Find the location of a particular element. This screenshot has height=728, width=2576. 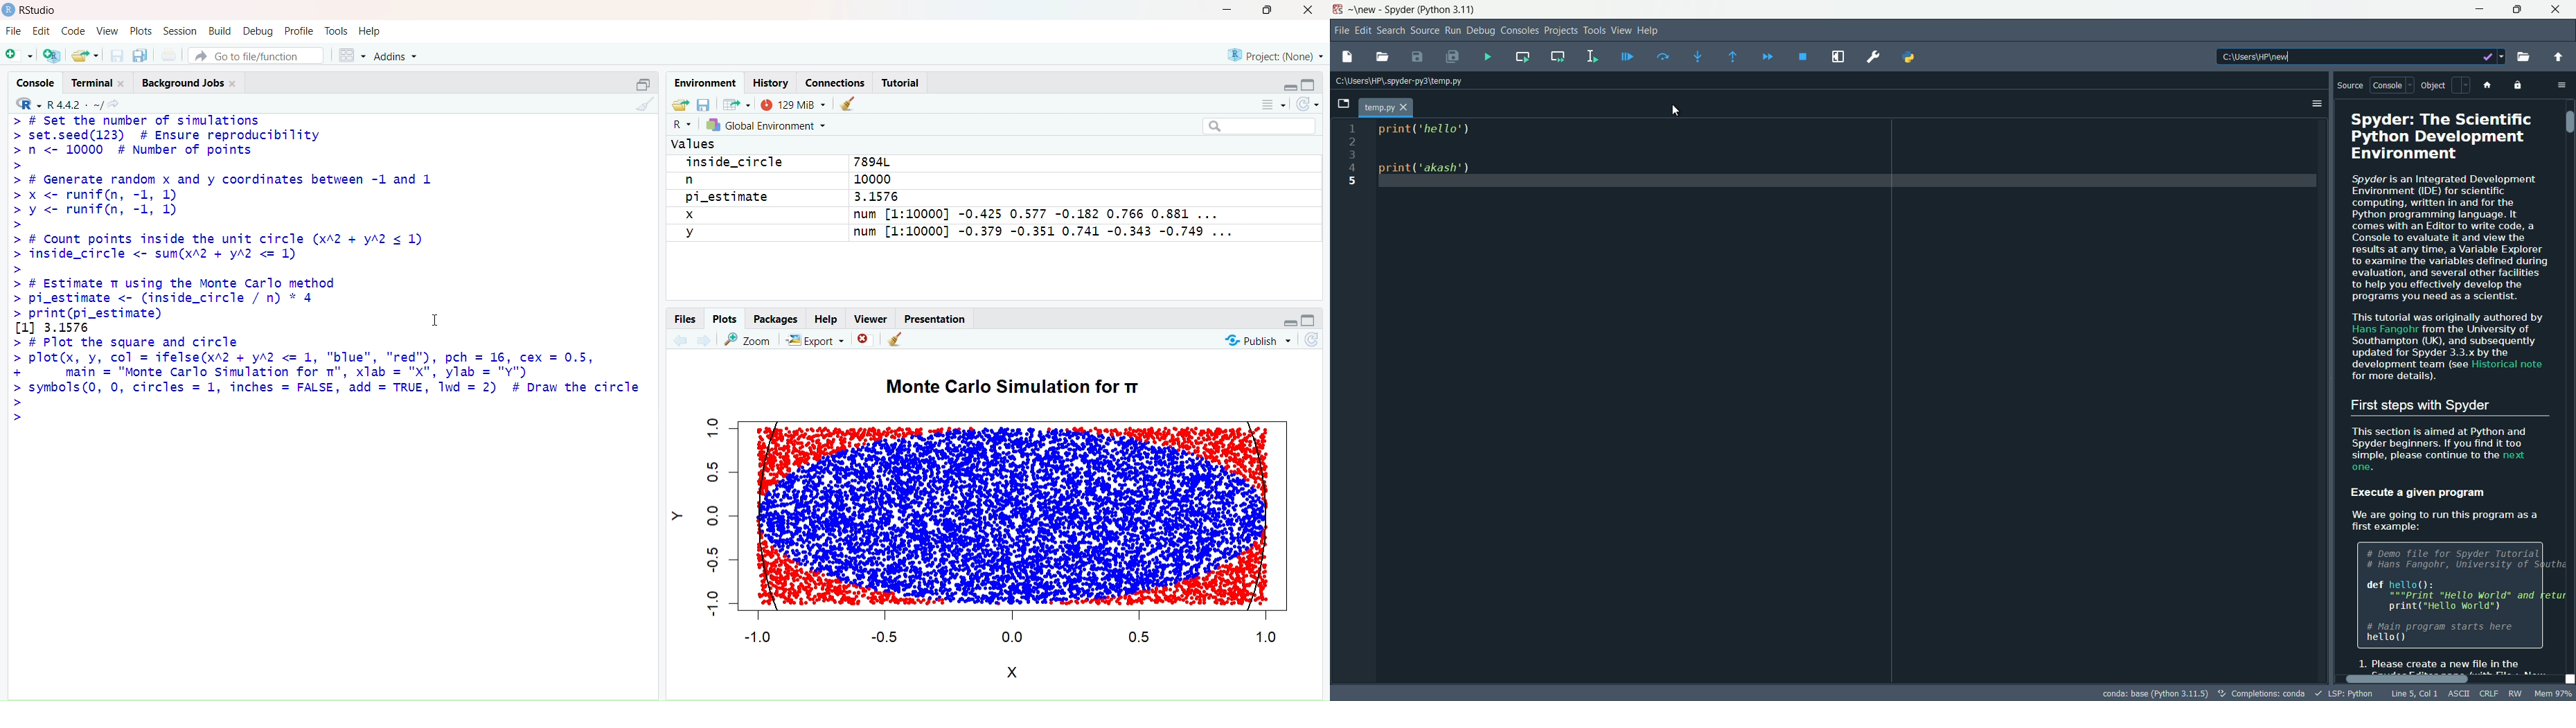

Help is located at coordinates (829, 318).